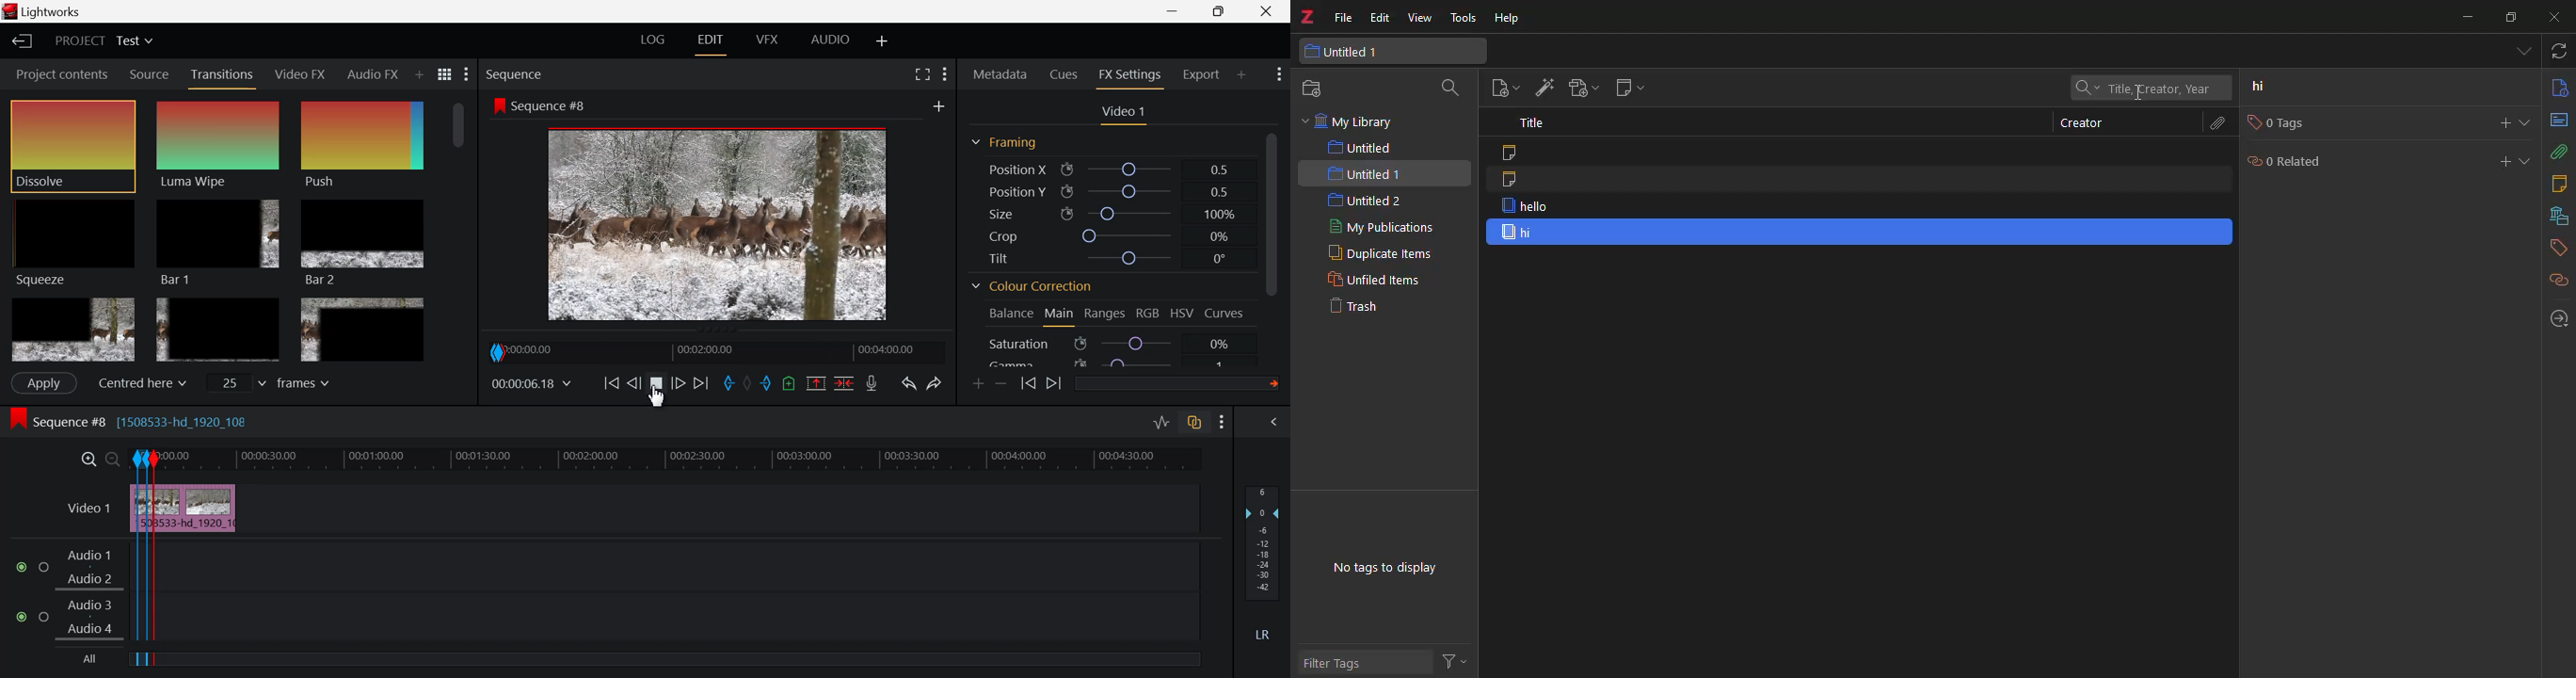 The width and height of the screenshot is (2576, 700). I want to click on Position X, so click(1113, 169).